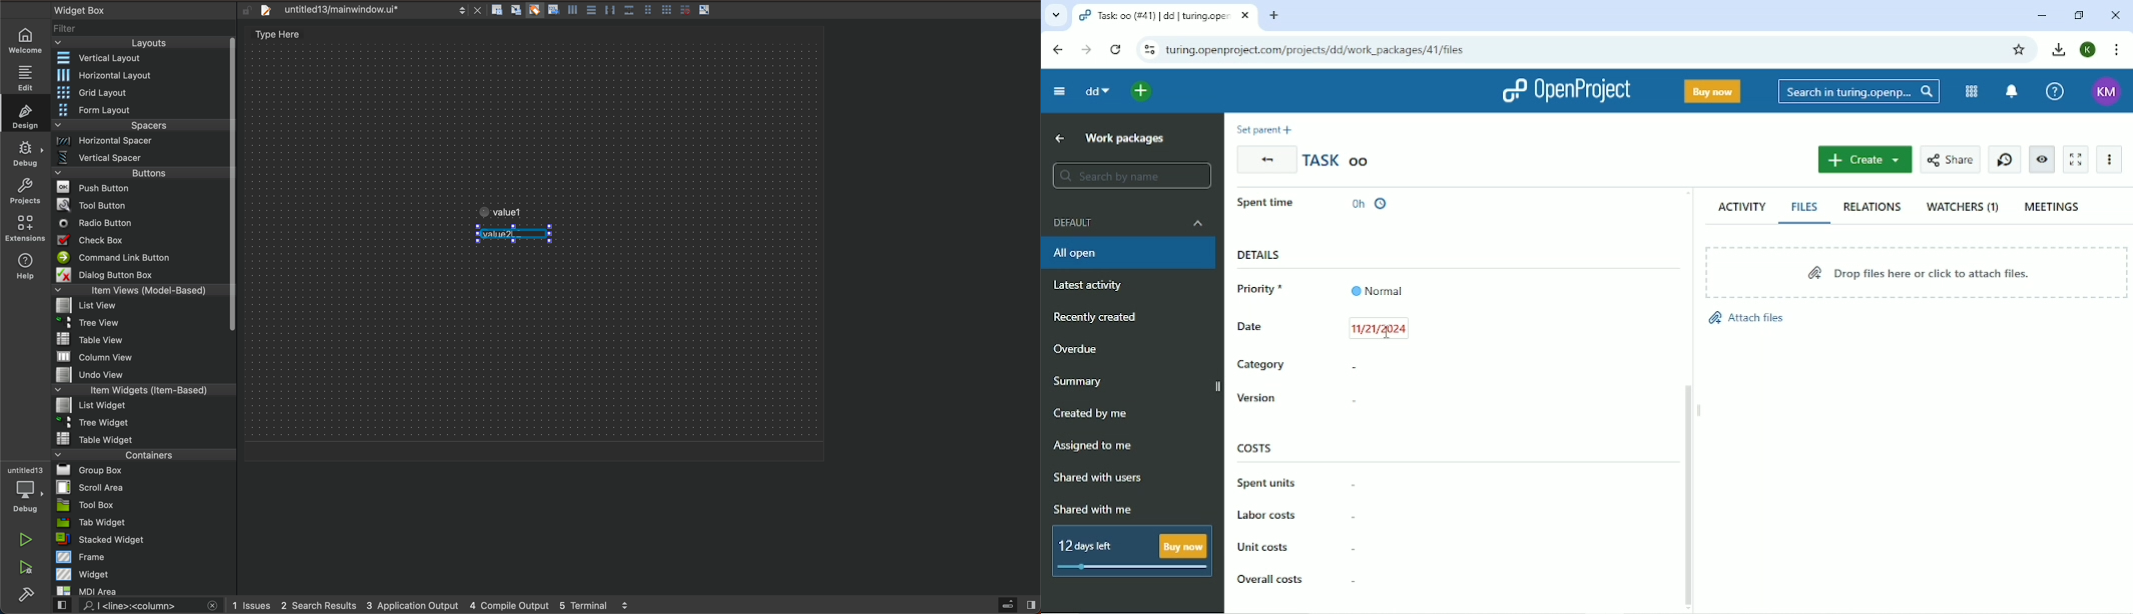 The width and height of the screenshot is (2156, 616). What do you see at coordinates (2075, 160) in the screenshot?
I see `Activate zen mode` at bounding box center [2075, 160].